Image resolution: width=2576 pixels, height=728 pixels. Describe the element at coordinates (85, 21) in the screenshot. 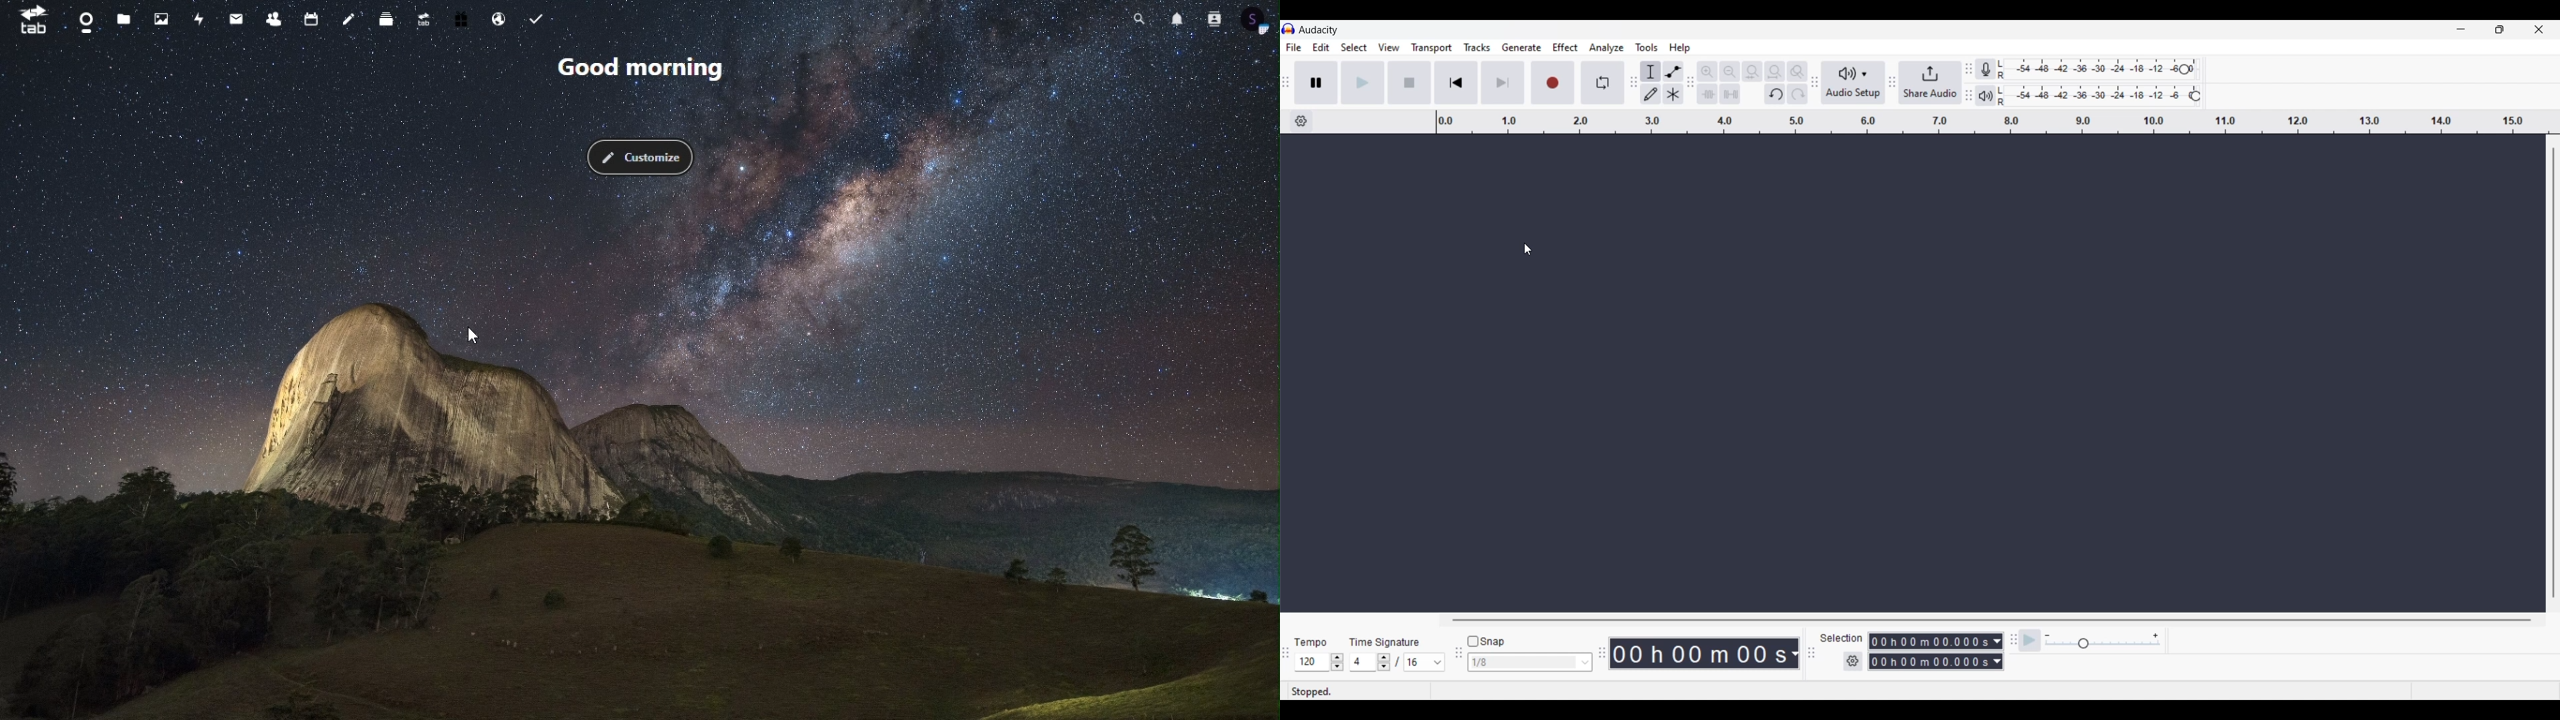

I see `dashboard` at that location.